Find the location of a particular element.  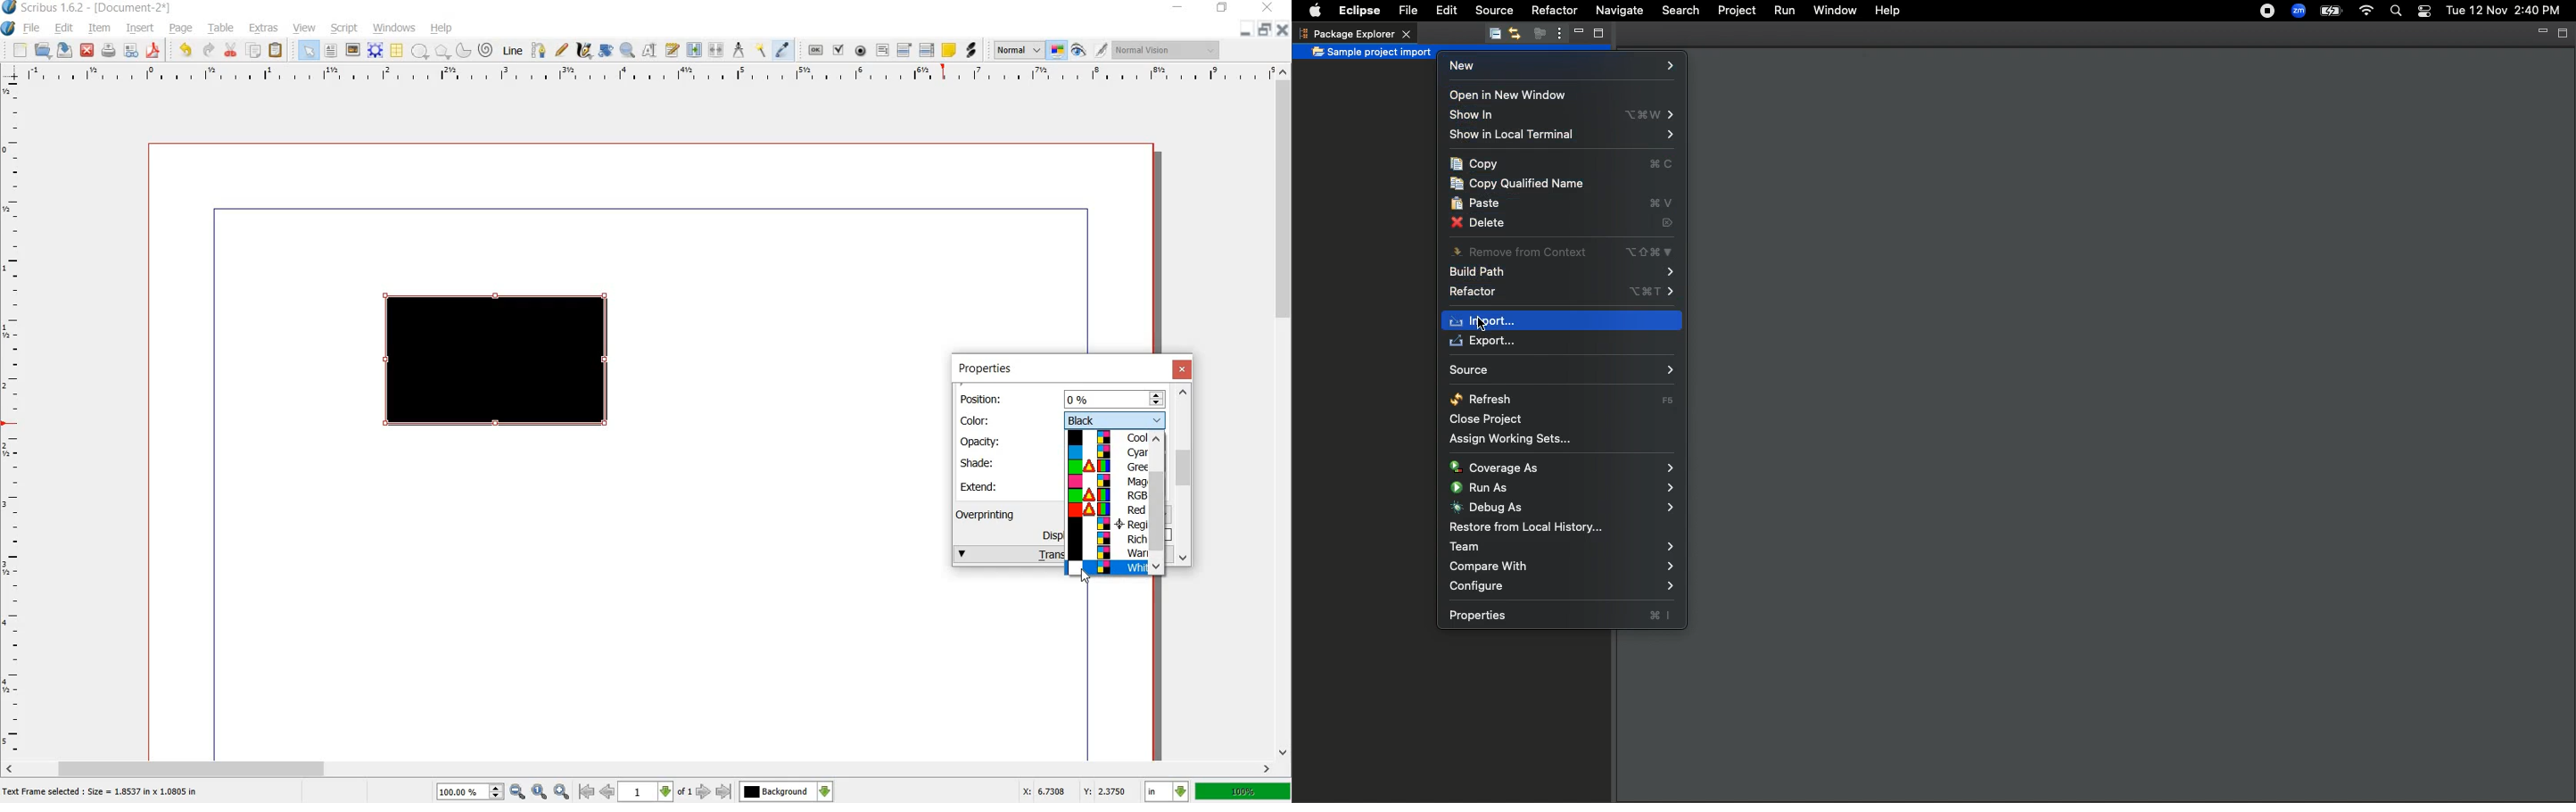

gradient added to shape is located at coordinates (499, 362).